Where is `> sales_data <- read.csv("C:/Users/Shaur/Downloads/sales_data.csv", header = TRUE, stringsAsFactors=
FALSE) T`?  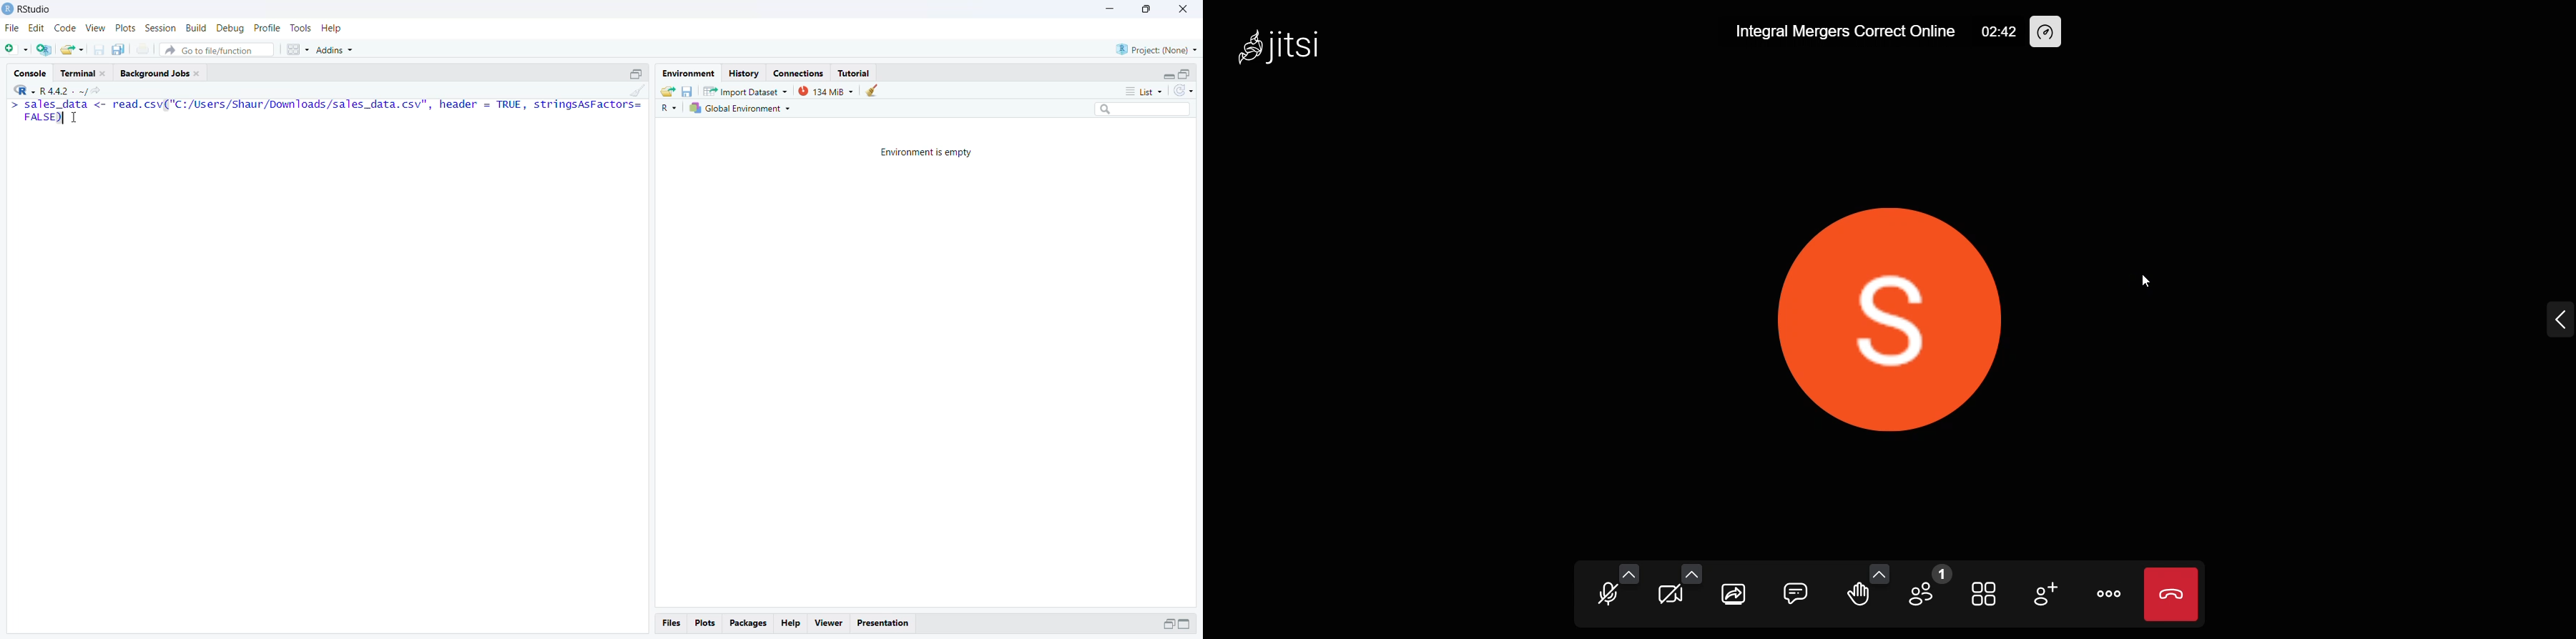 > sales_data <- read.csv("C:/Users/Shaur/Downloads/sales_data.csv", header = TRUE, stringsAsFactors=
FALSE) T is located at coordinates (324, 113).